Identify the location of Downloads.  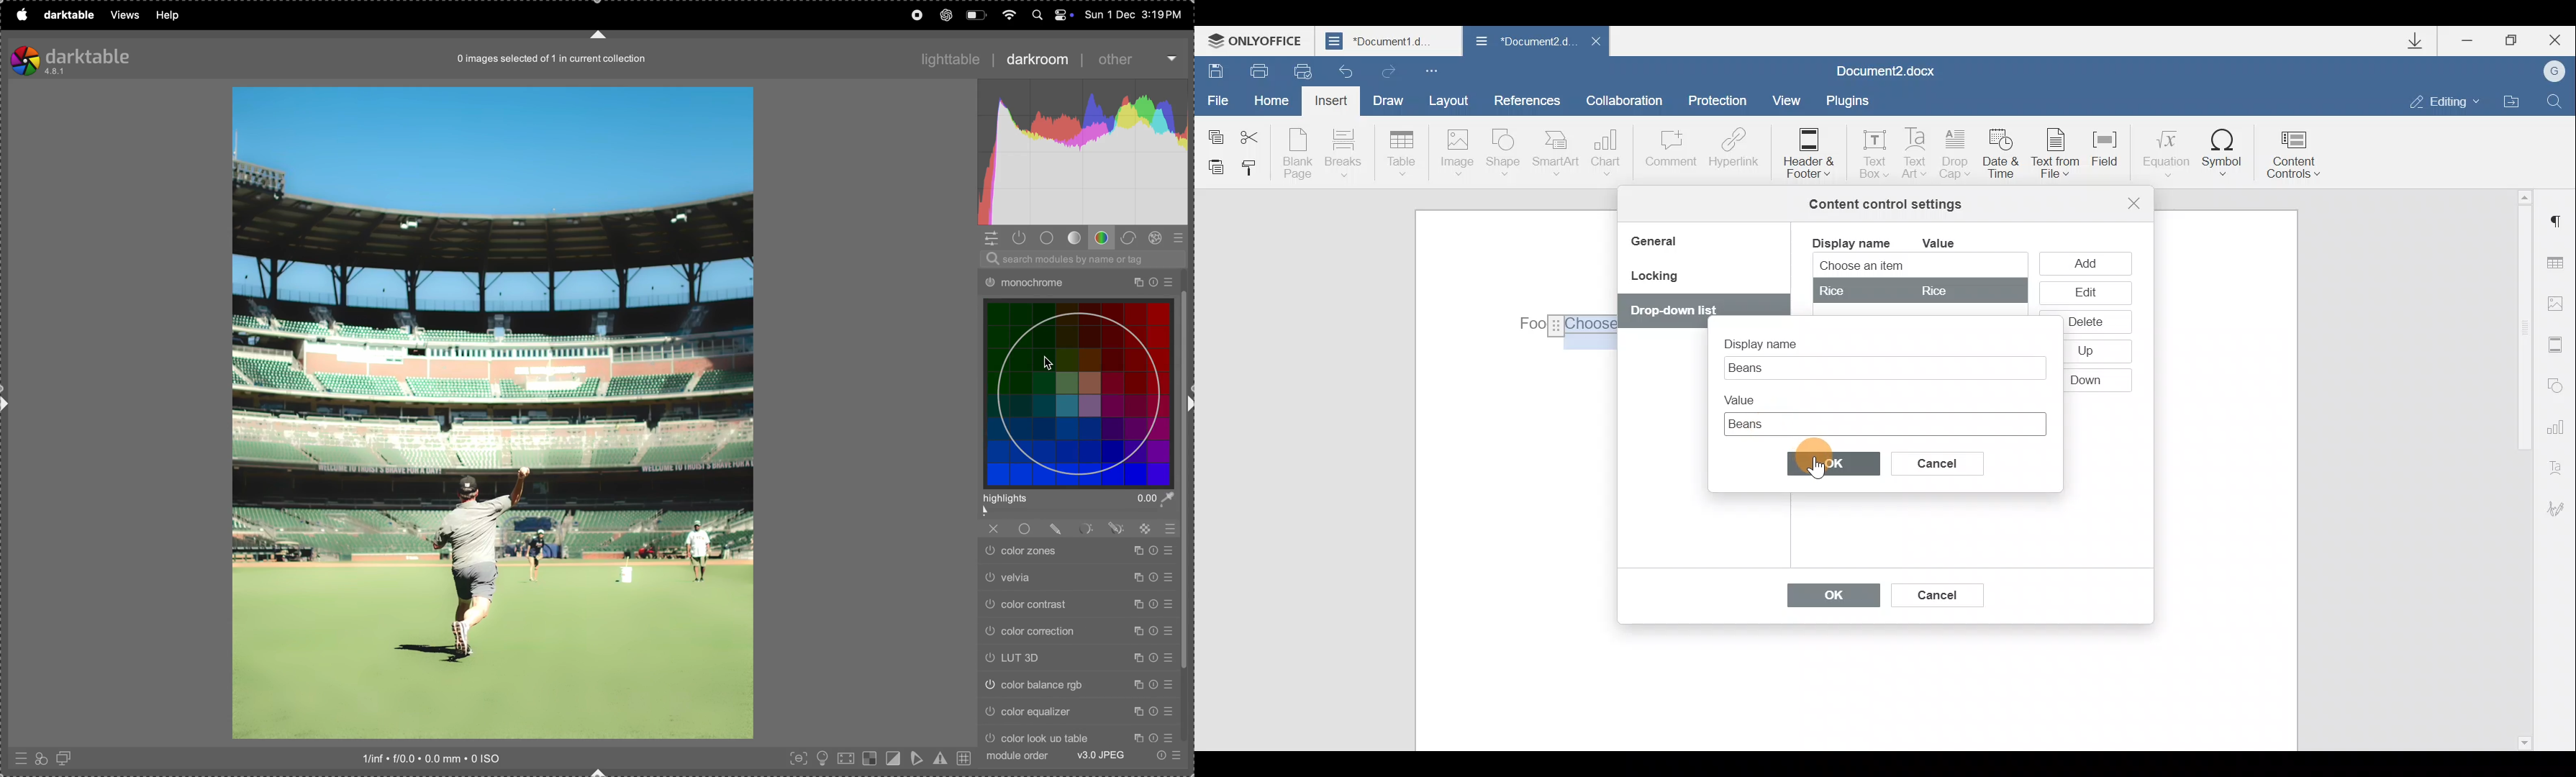
(2421, 41).